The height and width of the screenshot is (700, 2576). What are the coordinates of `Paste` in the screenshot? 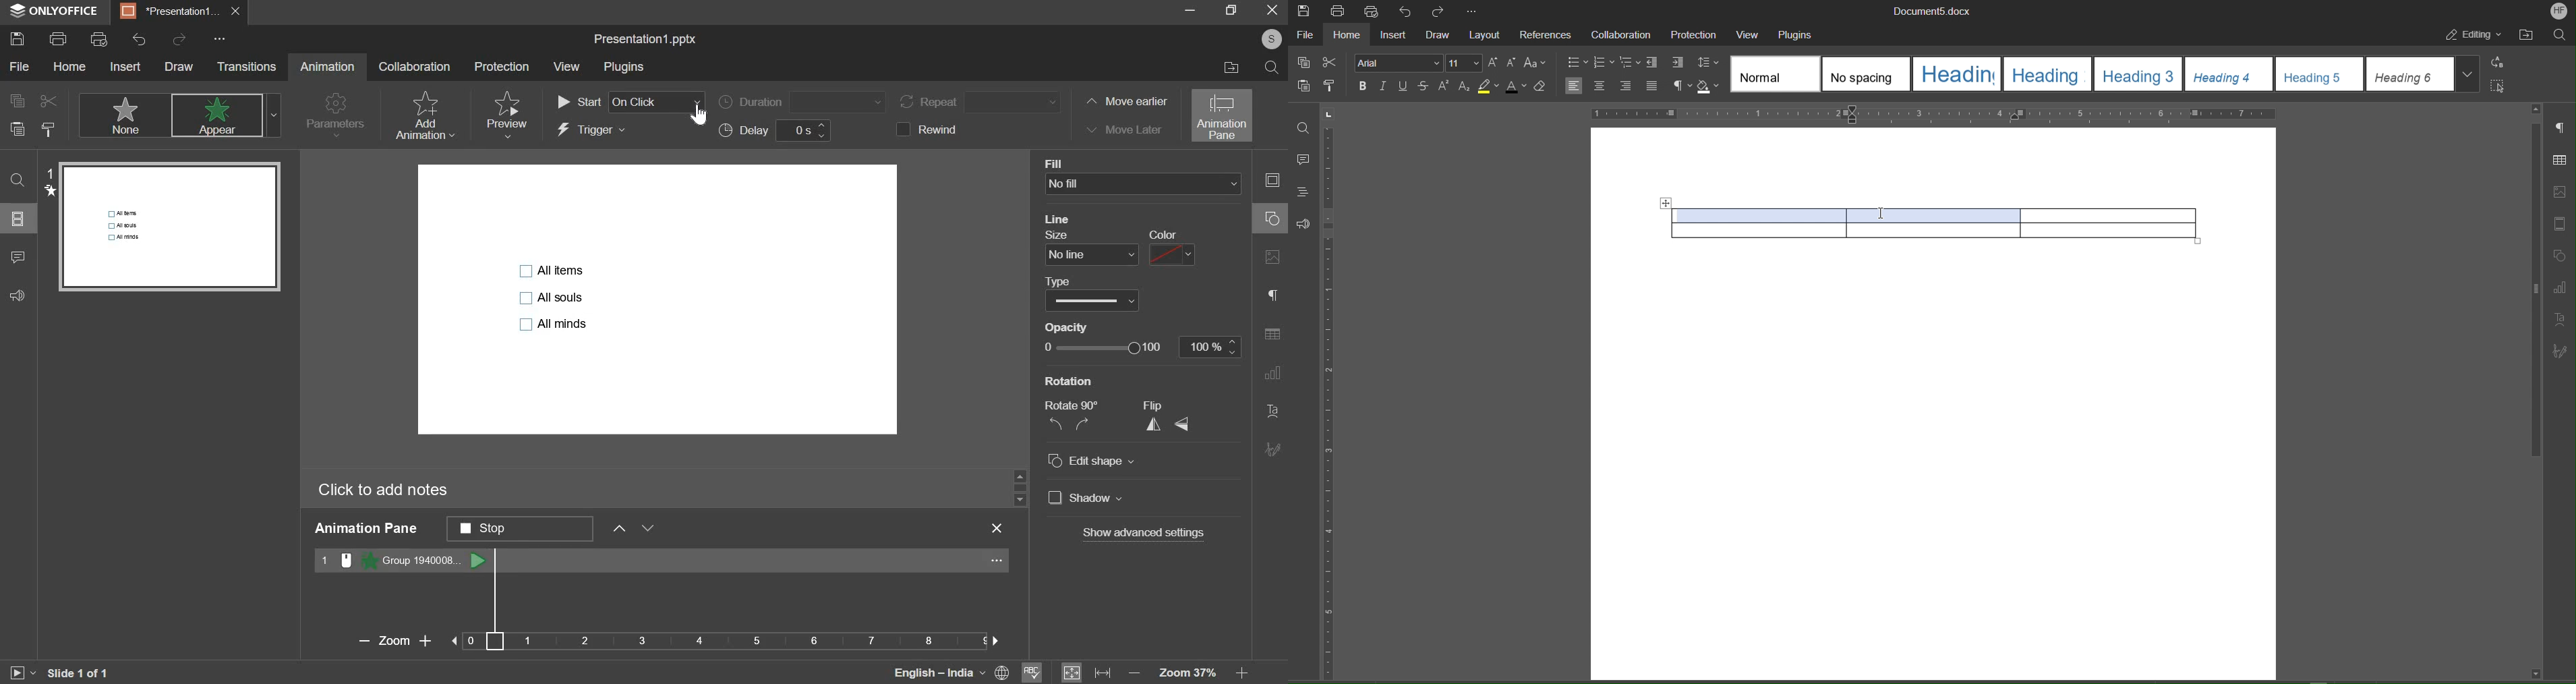 It's located at (1301, 87).